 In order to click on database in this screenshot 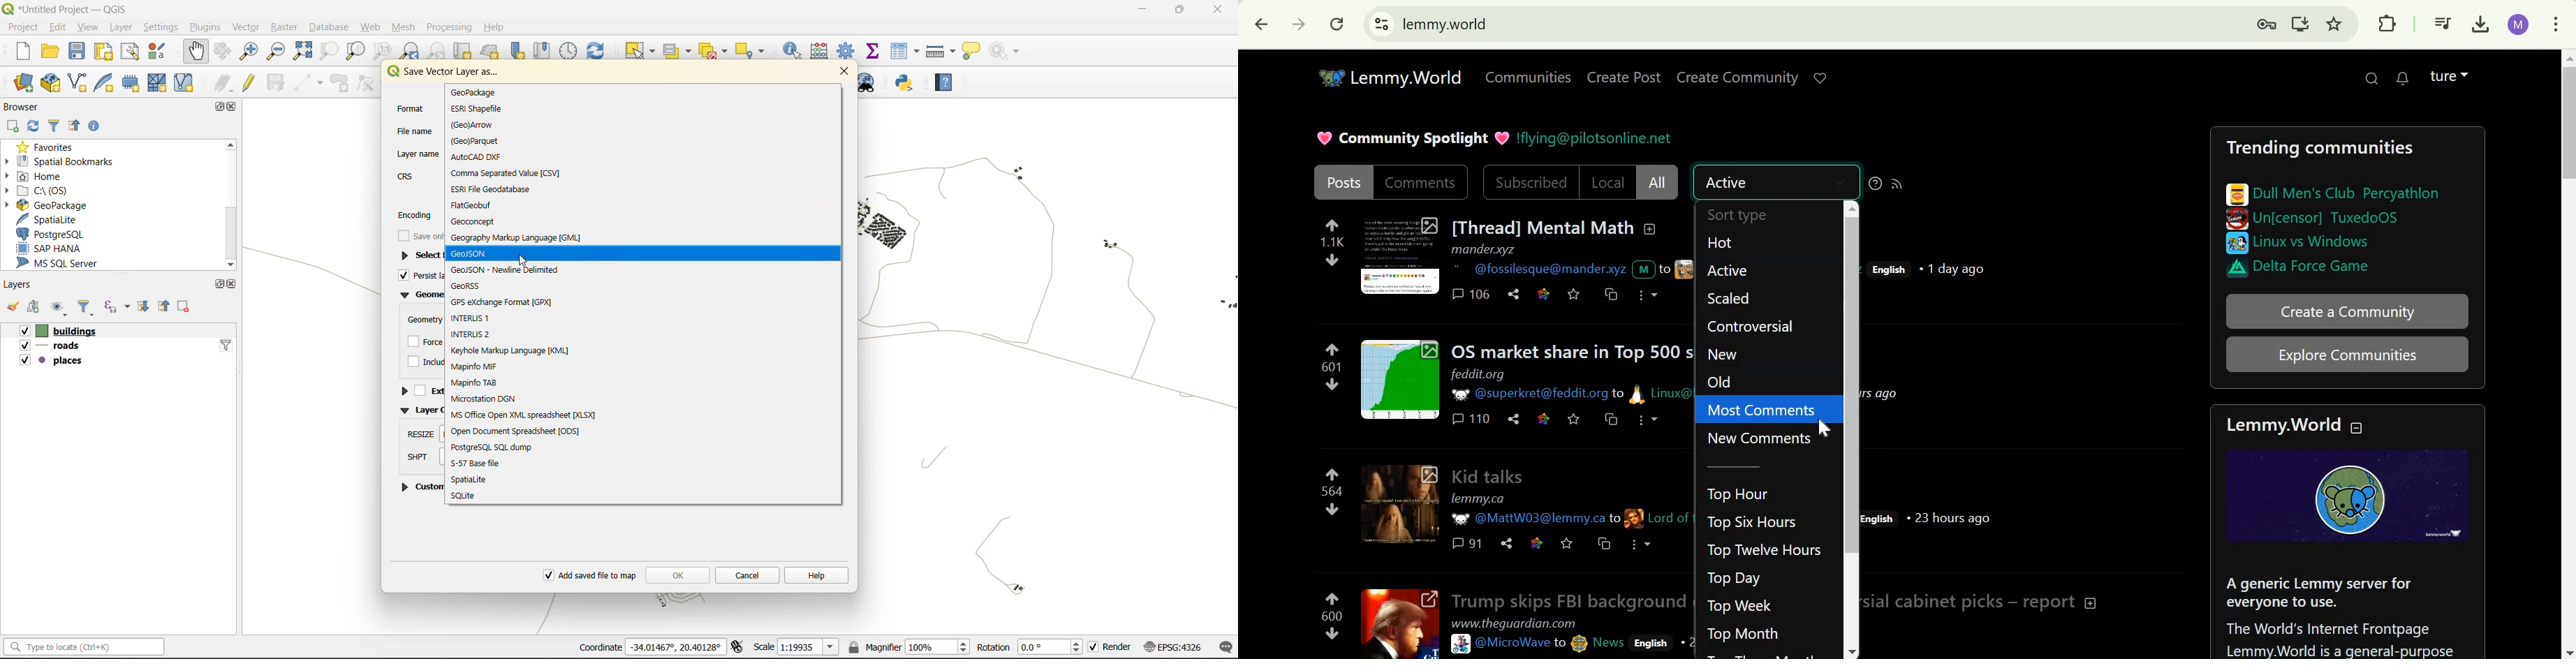, I will do `click(332, 26)`.